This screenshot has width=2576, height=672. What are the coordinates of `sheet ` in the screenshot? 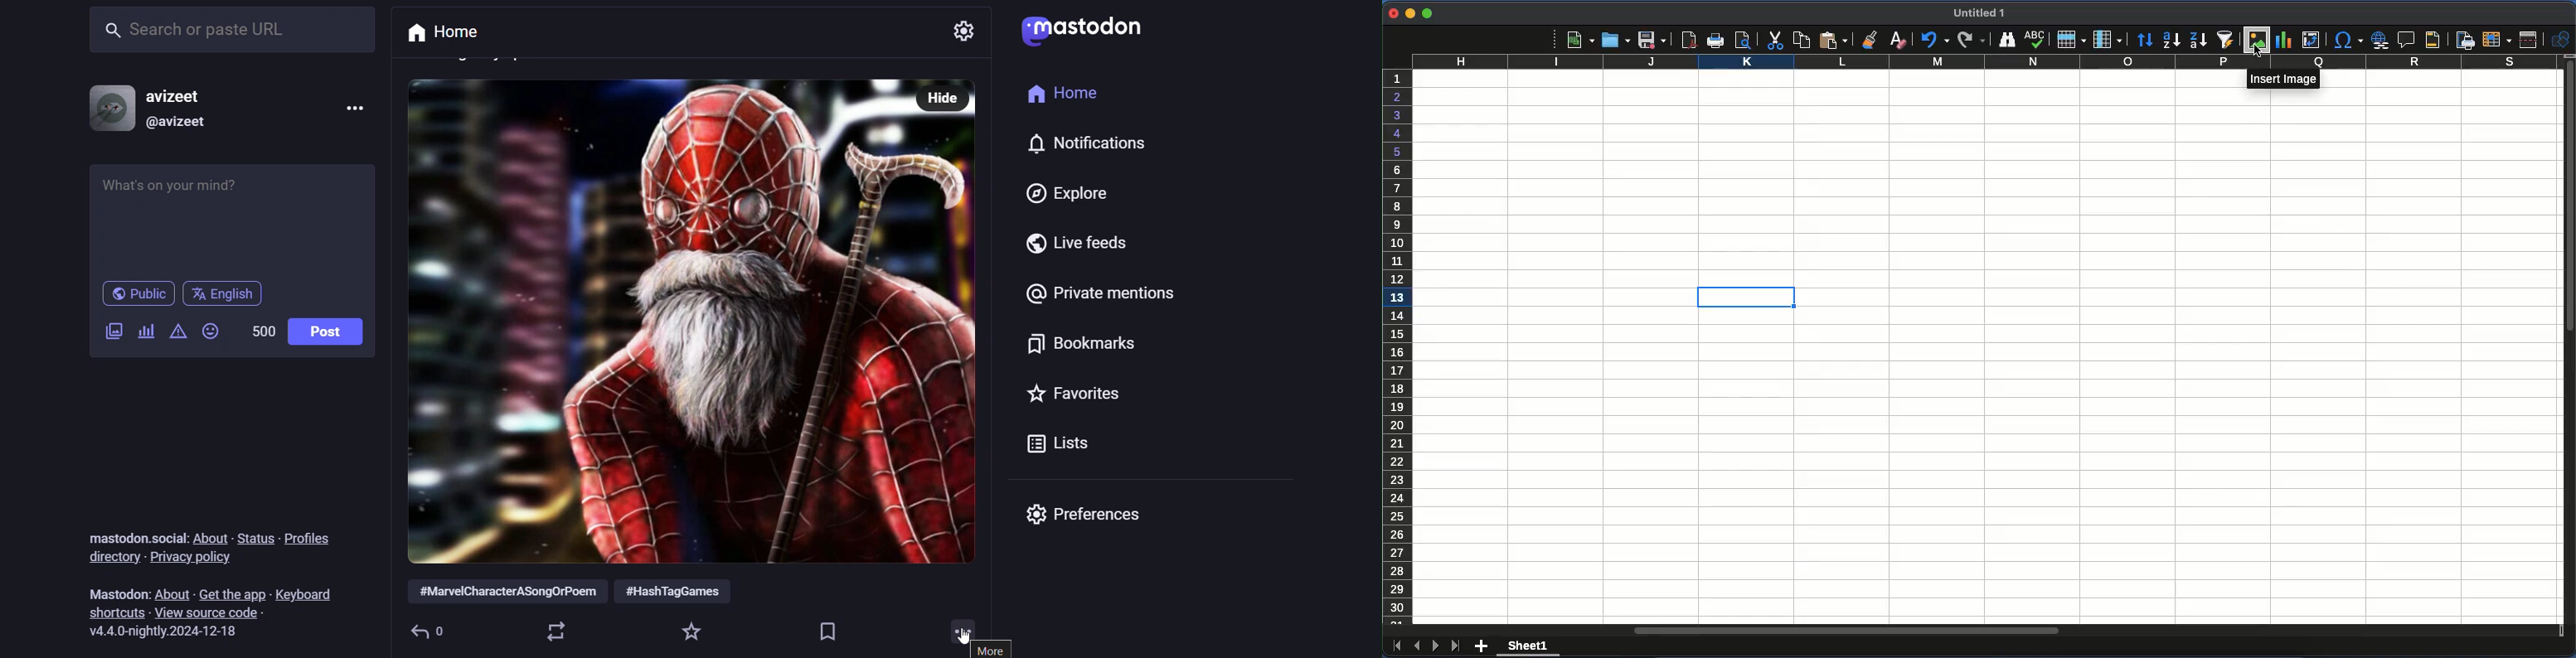 It's located at (1528, 648).